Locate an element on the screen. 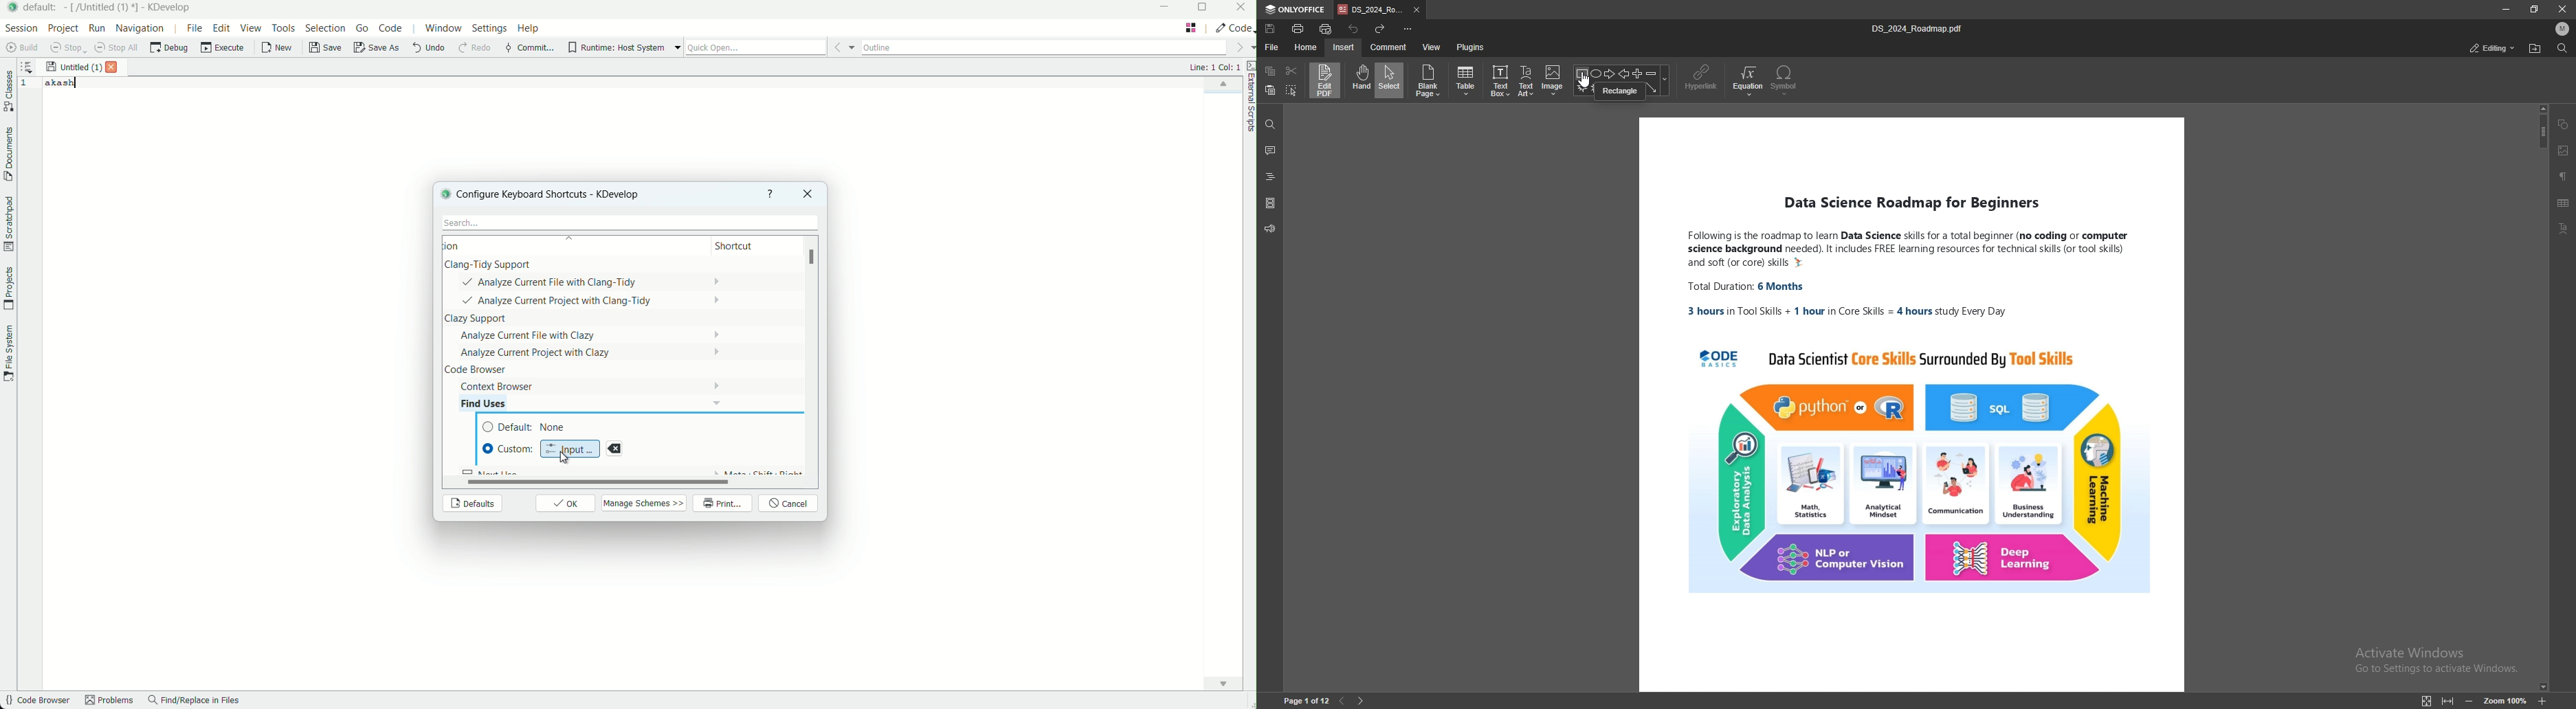 The image size is (2576, 728). tab is located at coordinates (1370, 10).